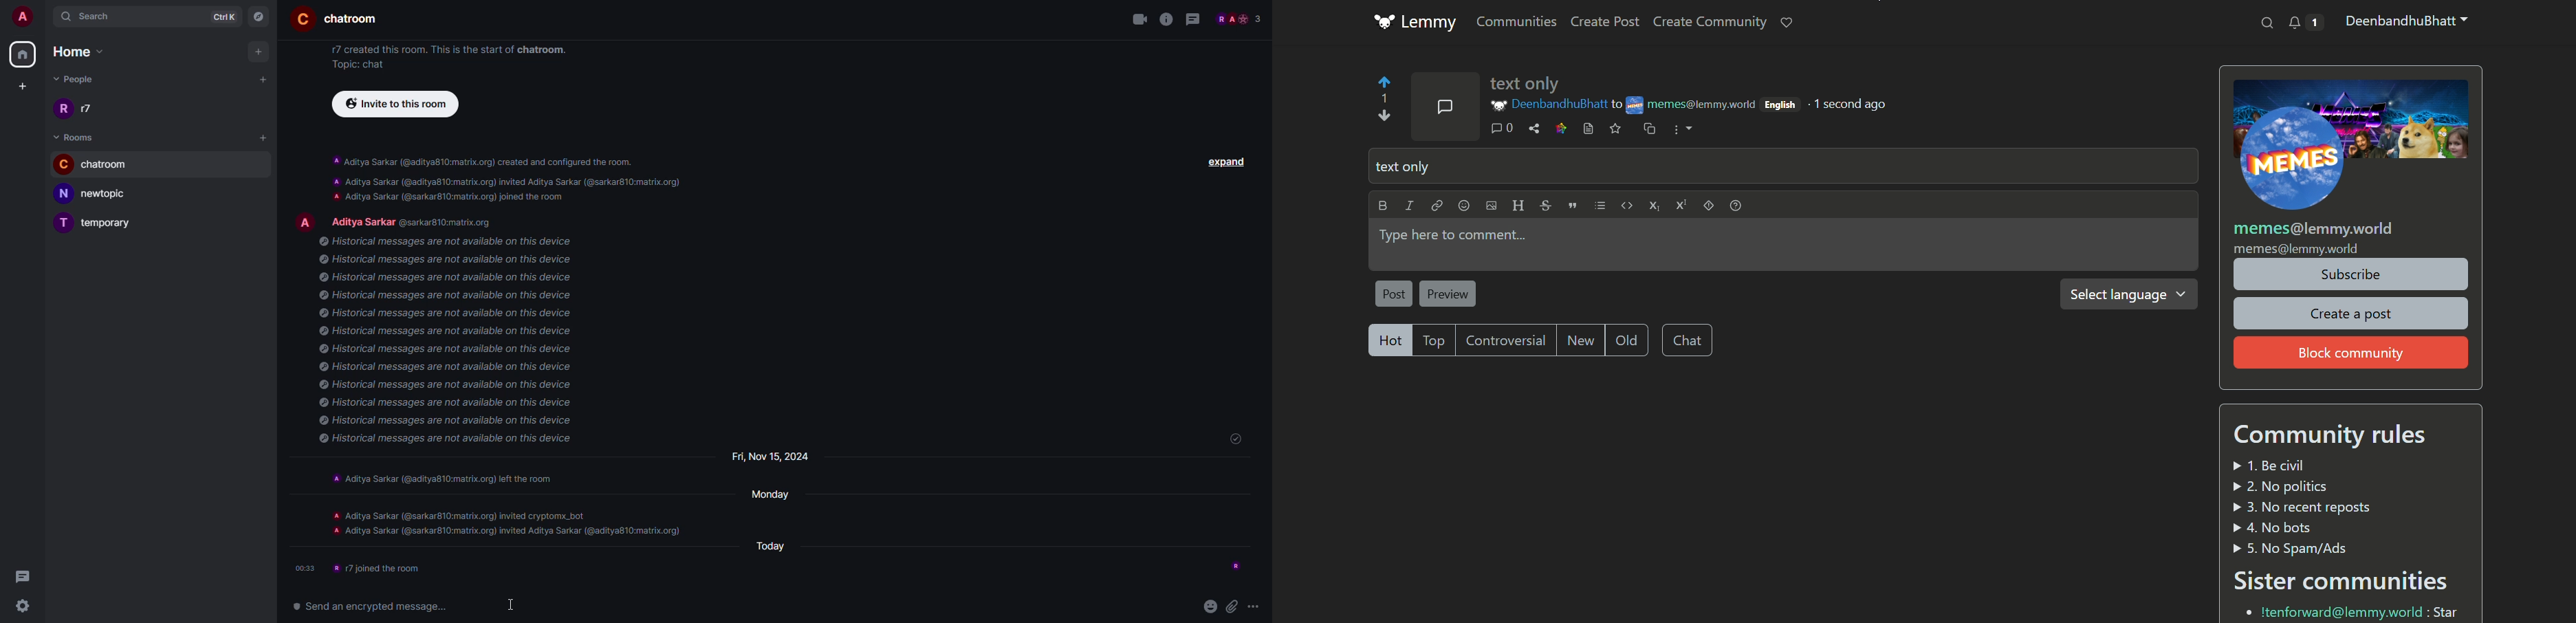 Image resolution: width=2576 pixels, height=644 pixels. Describe the element at coordinates (2129, 294) in the screenshot. I see `select language` at that location.